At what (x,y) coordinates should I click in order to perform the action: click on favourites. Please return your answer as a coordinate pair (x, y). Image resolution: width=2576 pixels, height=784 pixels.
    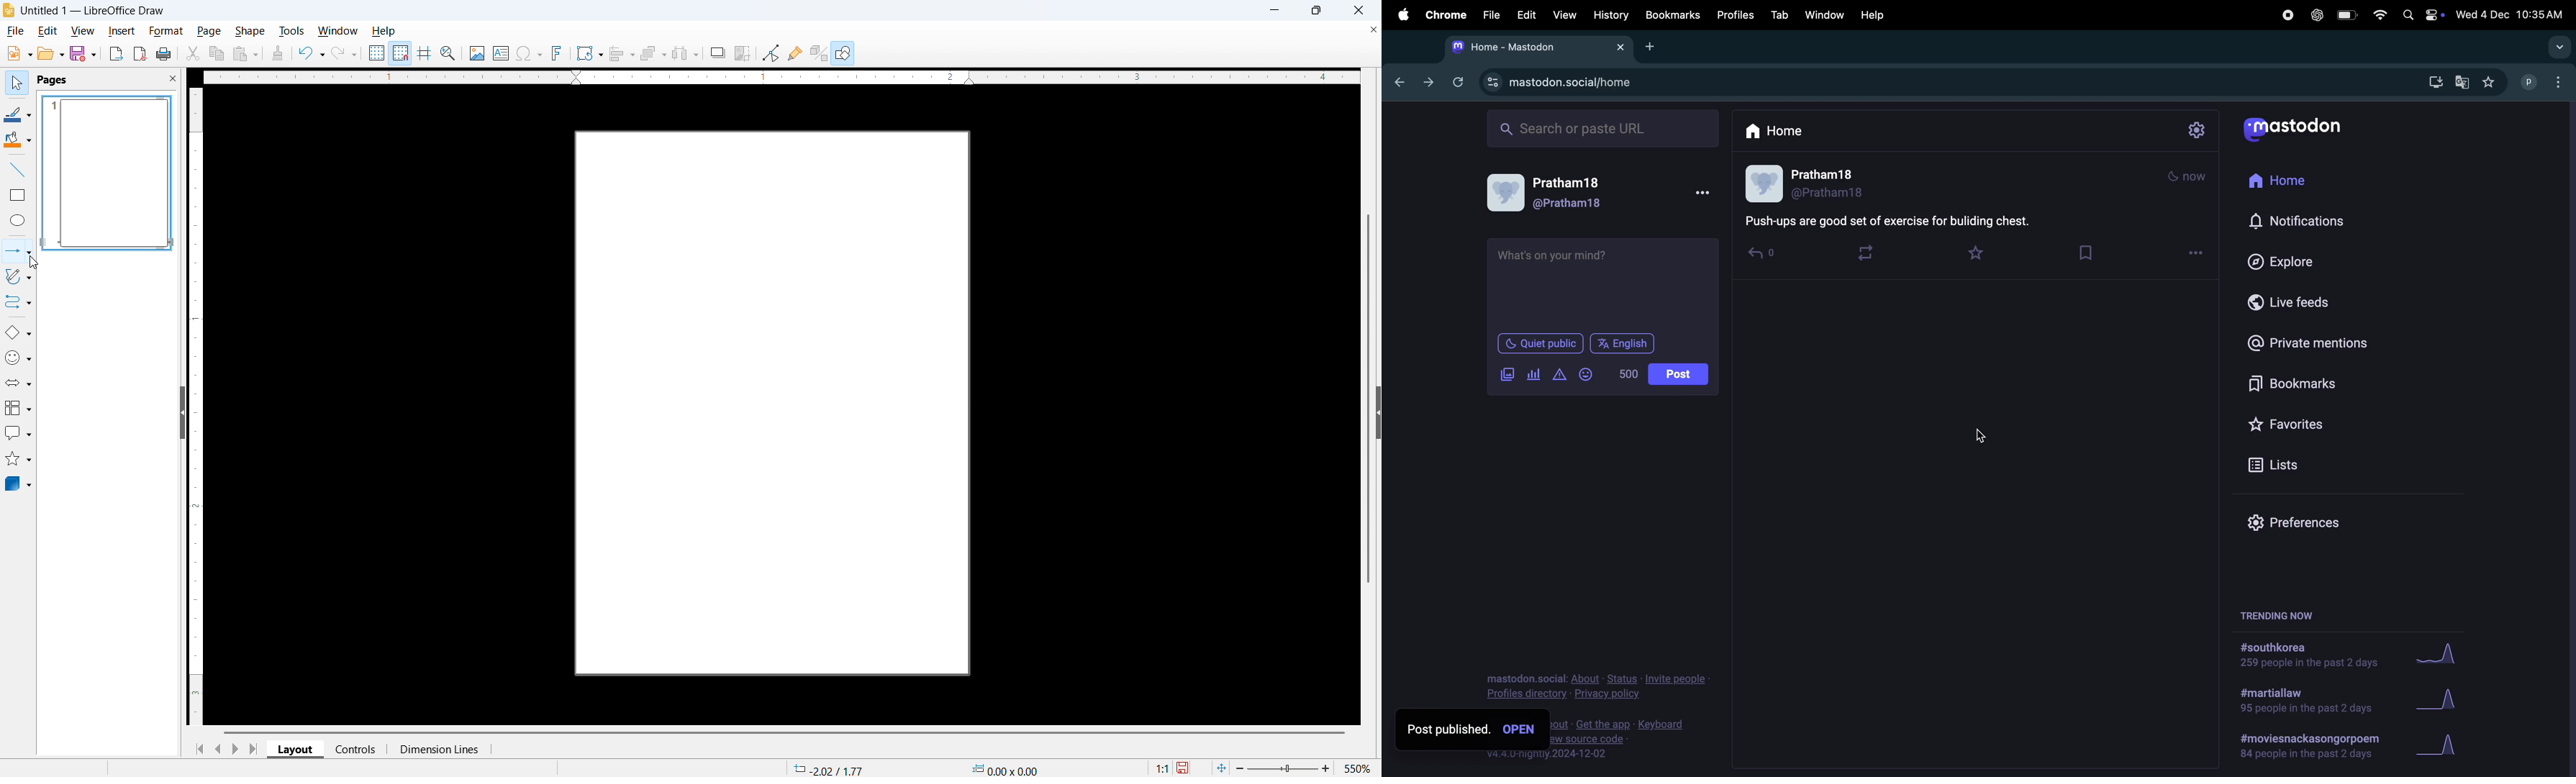
    Looking at the image, I should click on (1981, 252).